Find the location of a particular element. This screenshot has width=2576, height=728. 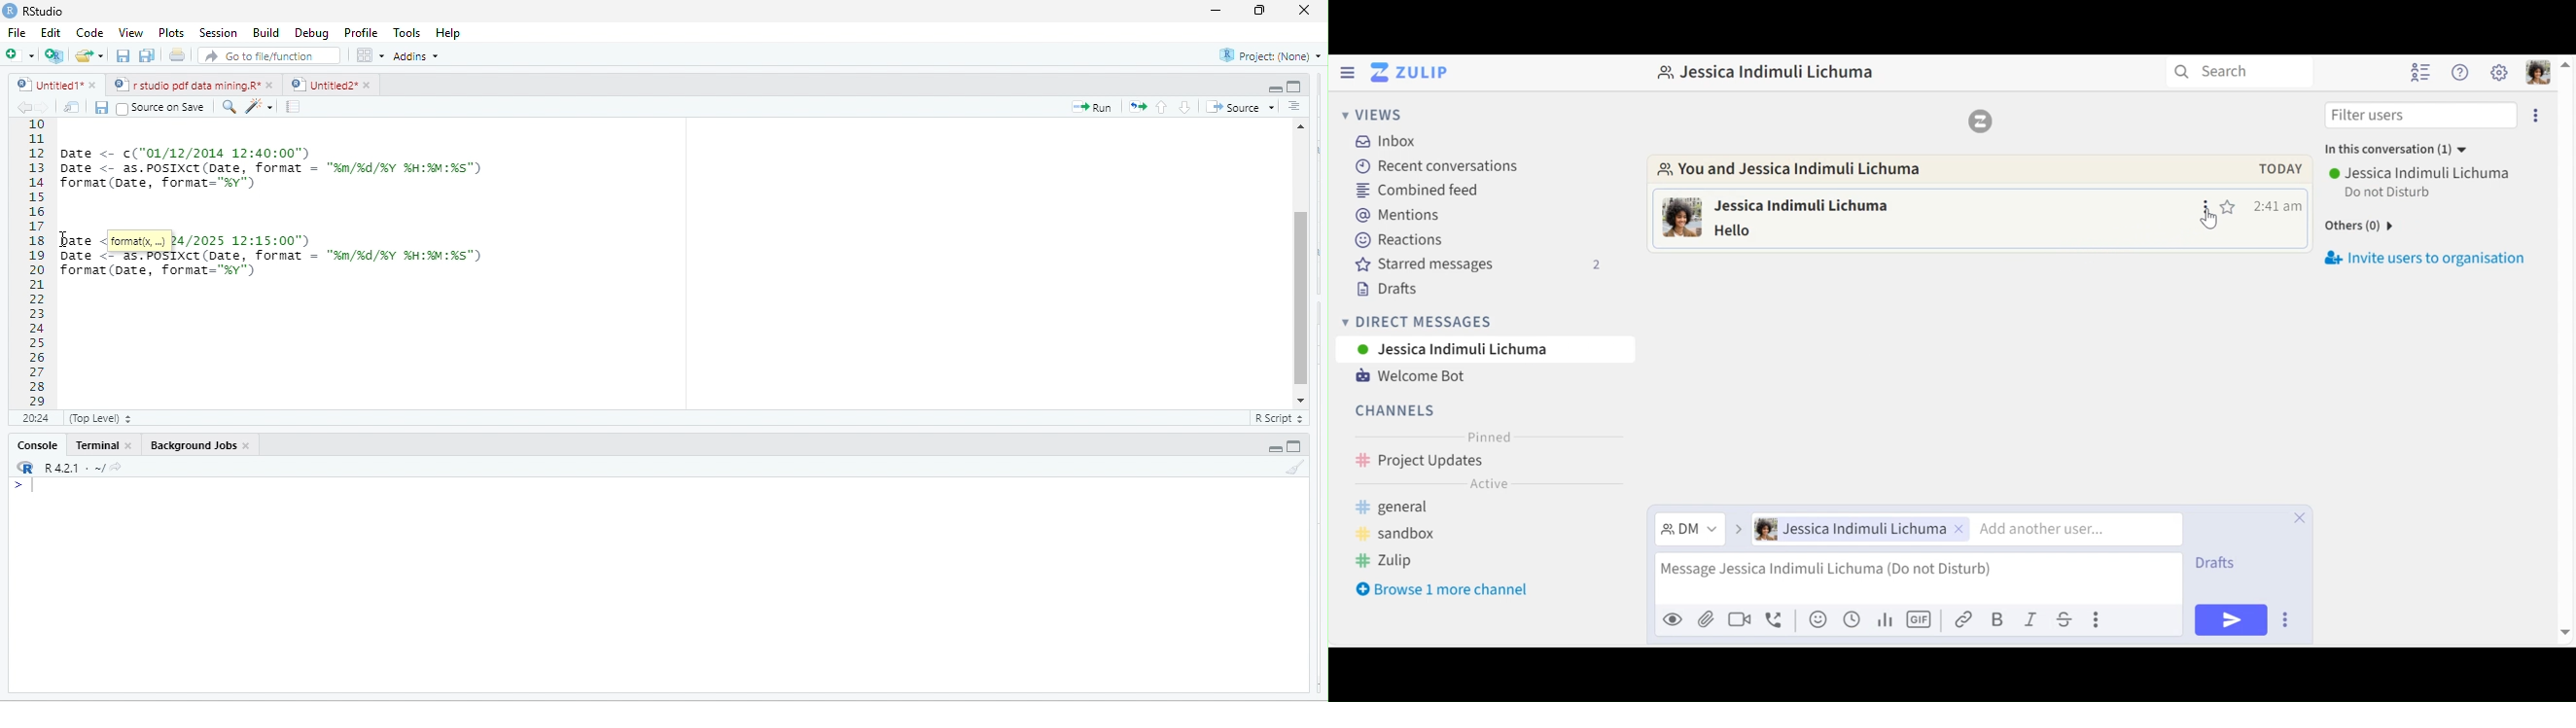

close is located at coordinates (91, 85).